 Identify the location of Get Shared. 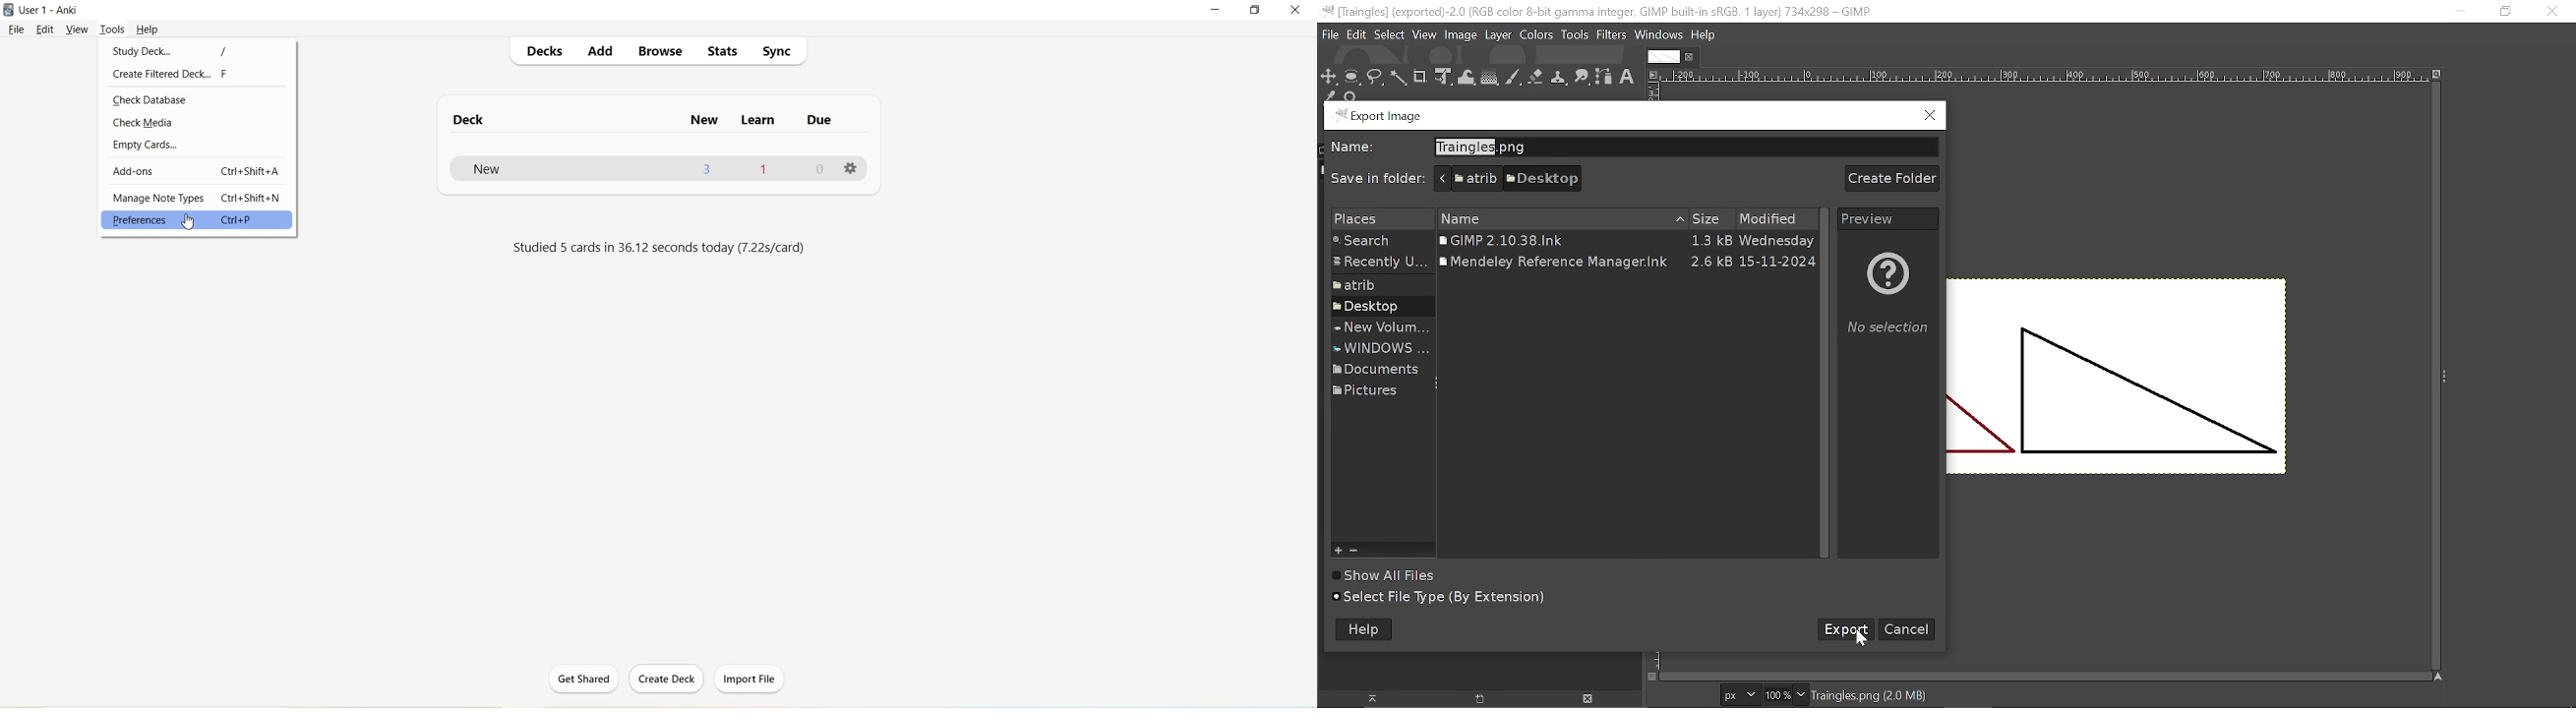
(589, 681).